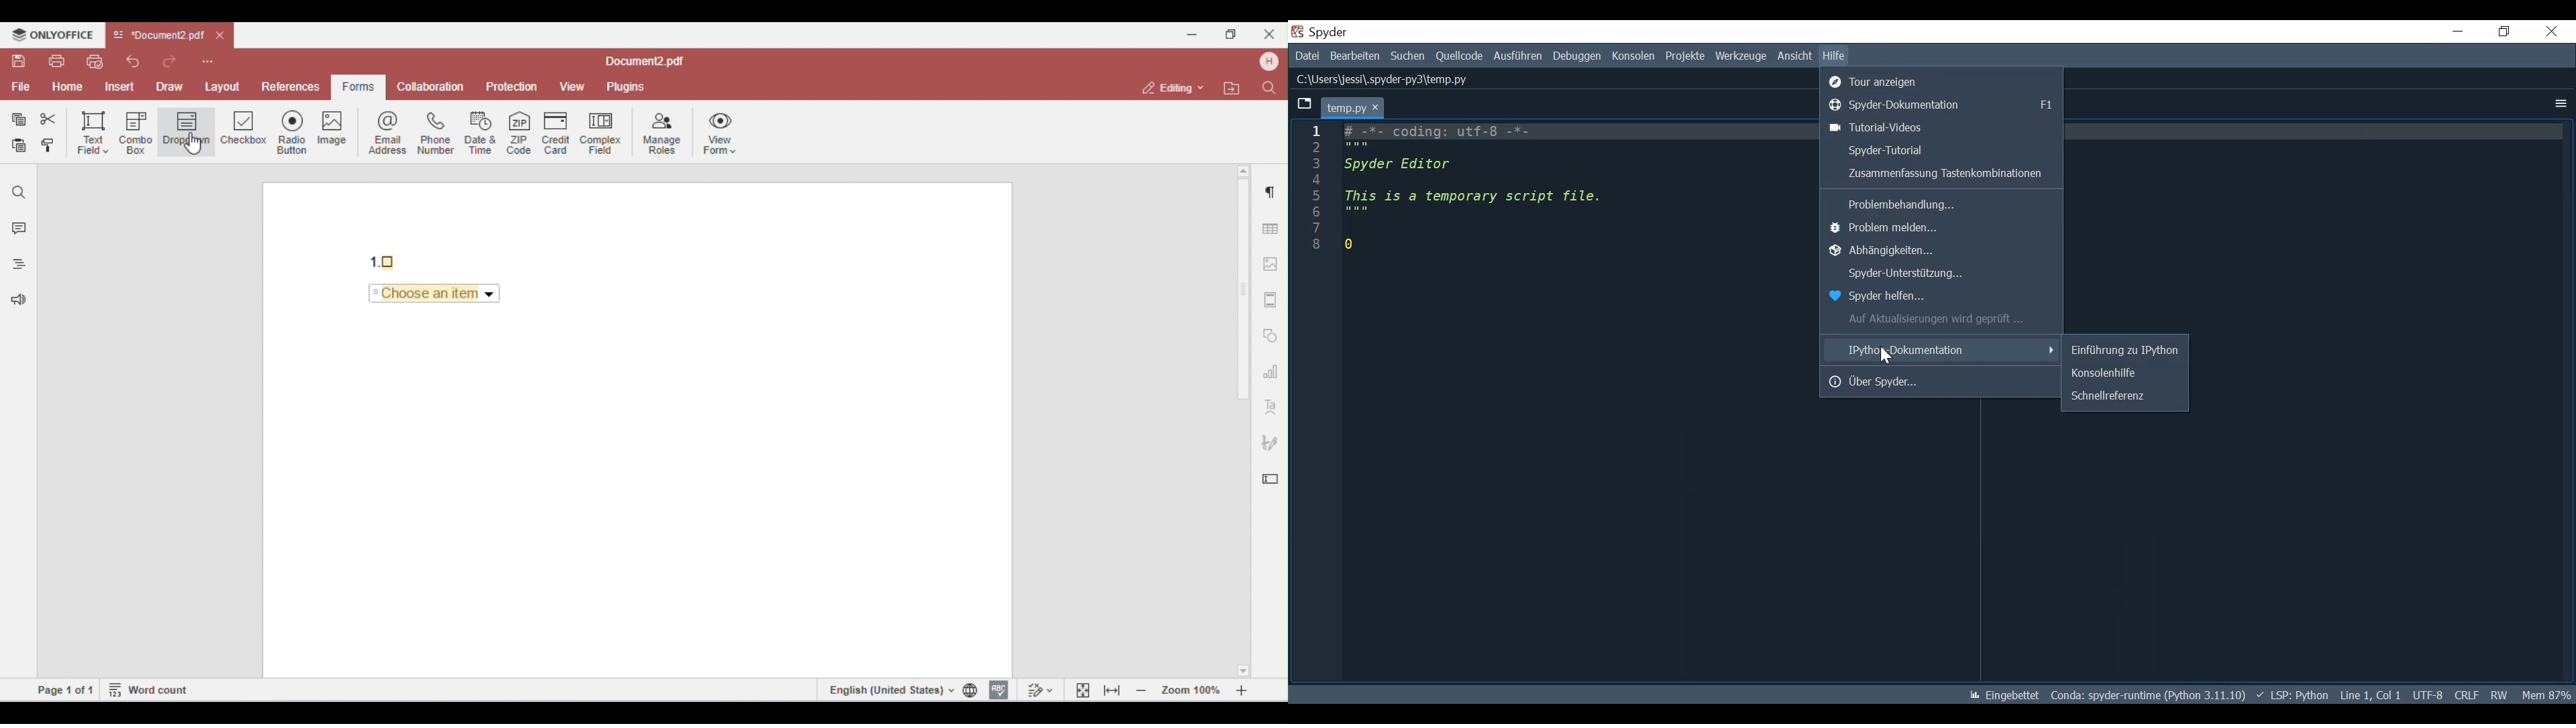  What do you see at coordinates (2428, 695) in the screenshot?
I see `UTF-8` at bounding box center [2428, 695].